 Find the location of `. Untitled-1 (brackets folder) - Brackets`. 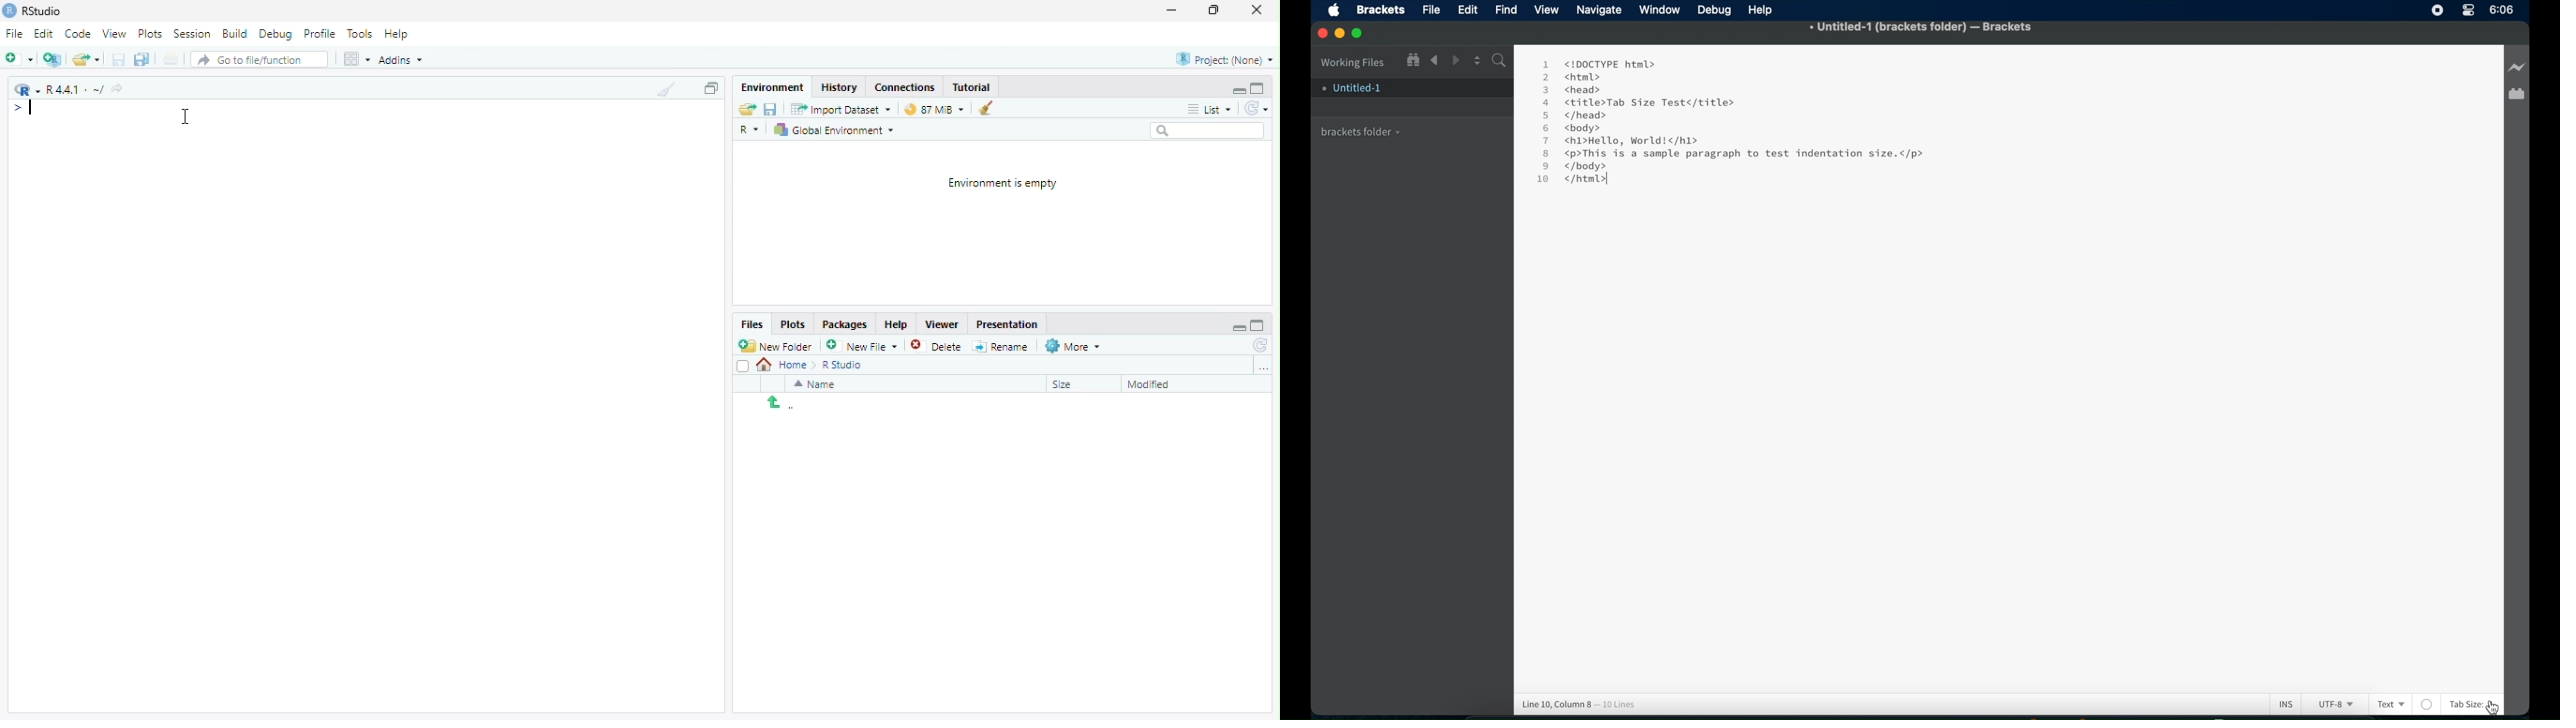

. Untitled-1 (brackets folder) - Brackets is located at coordinates (1921, 28).